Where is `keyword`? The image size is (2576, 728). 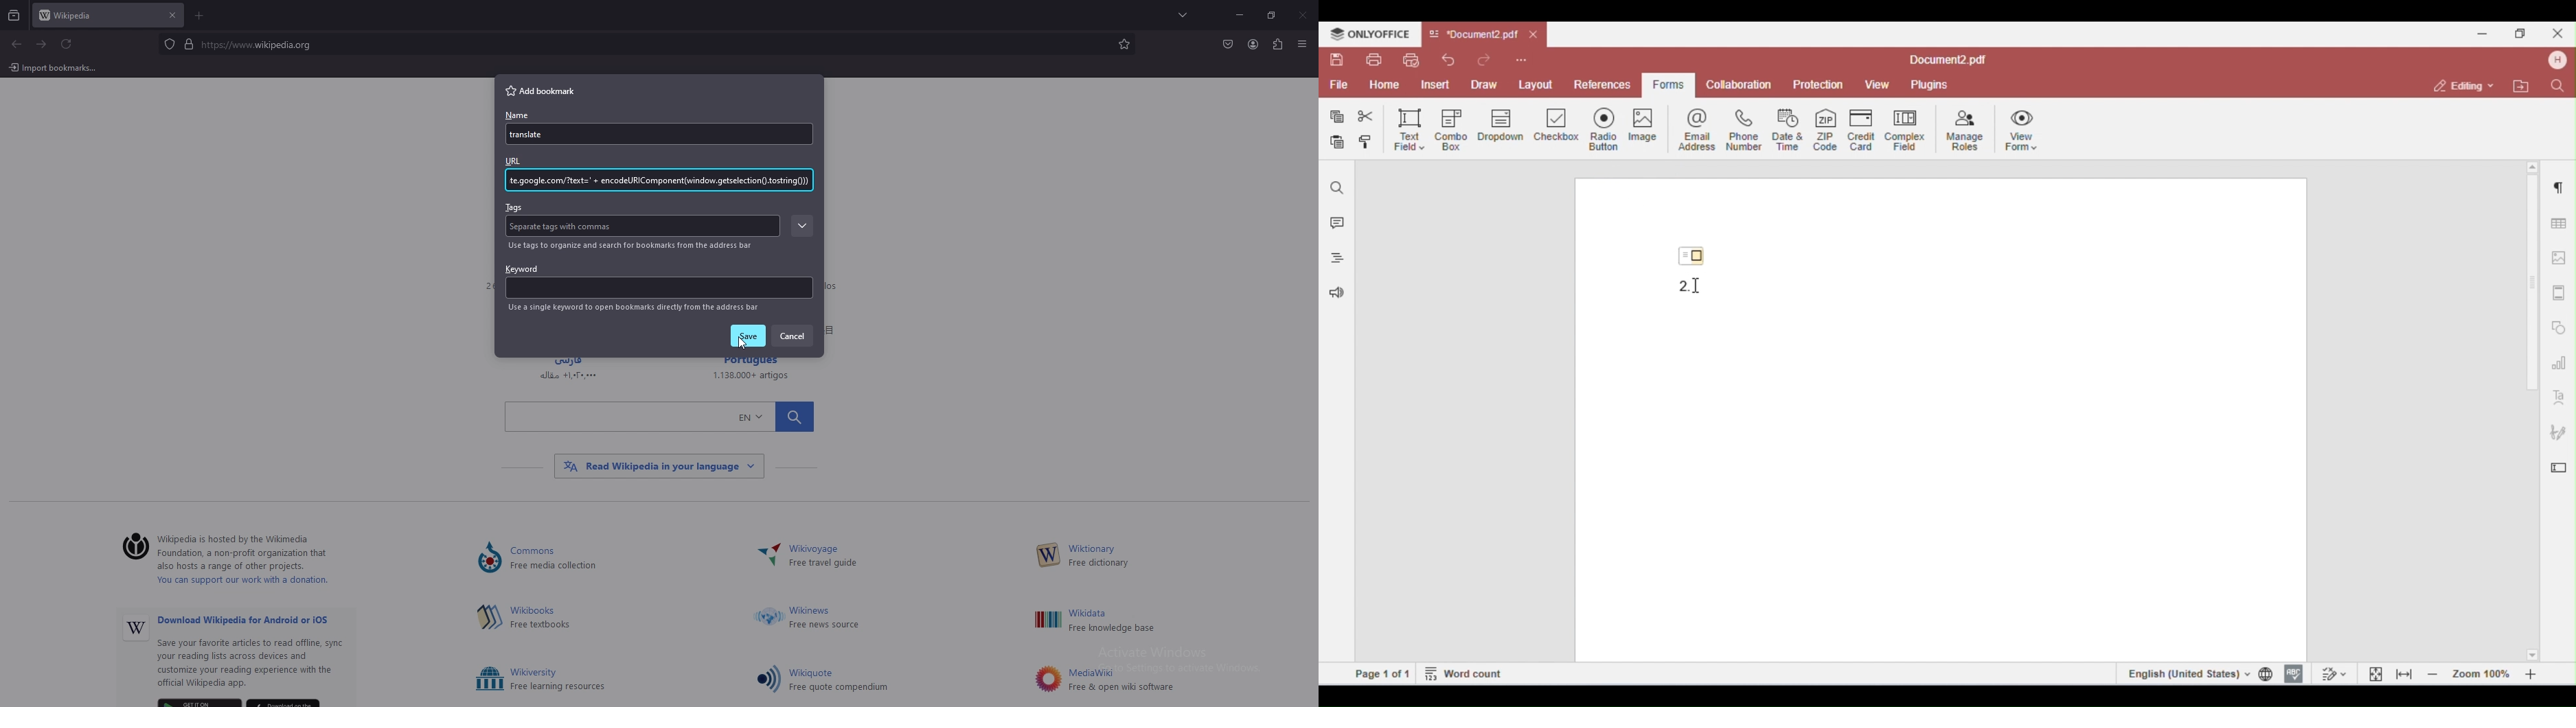
keyword is located at coordinates (657, 281).